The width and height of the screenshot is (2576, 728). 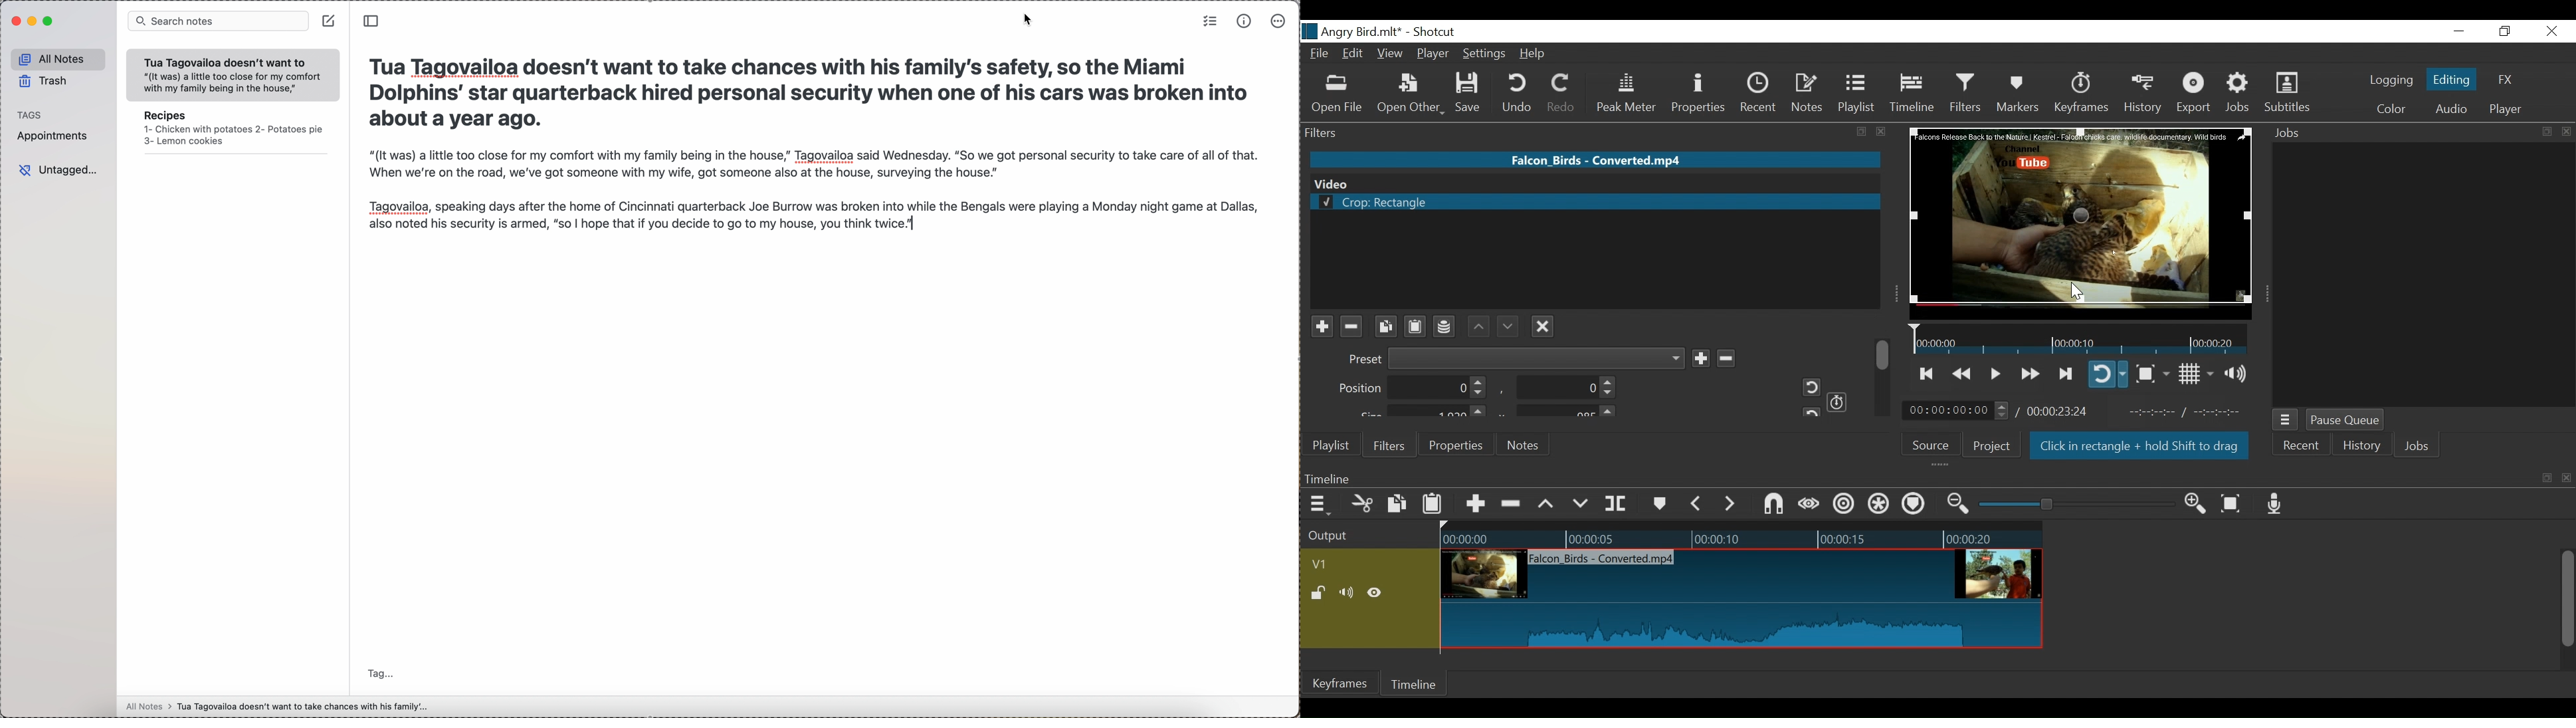 I want to click on tag, so click(x=377, y=673).